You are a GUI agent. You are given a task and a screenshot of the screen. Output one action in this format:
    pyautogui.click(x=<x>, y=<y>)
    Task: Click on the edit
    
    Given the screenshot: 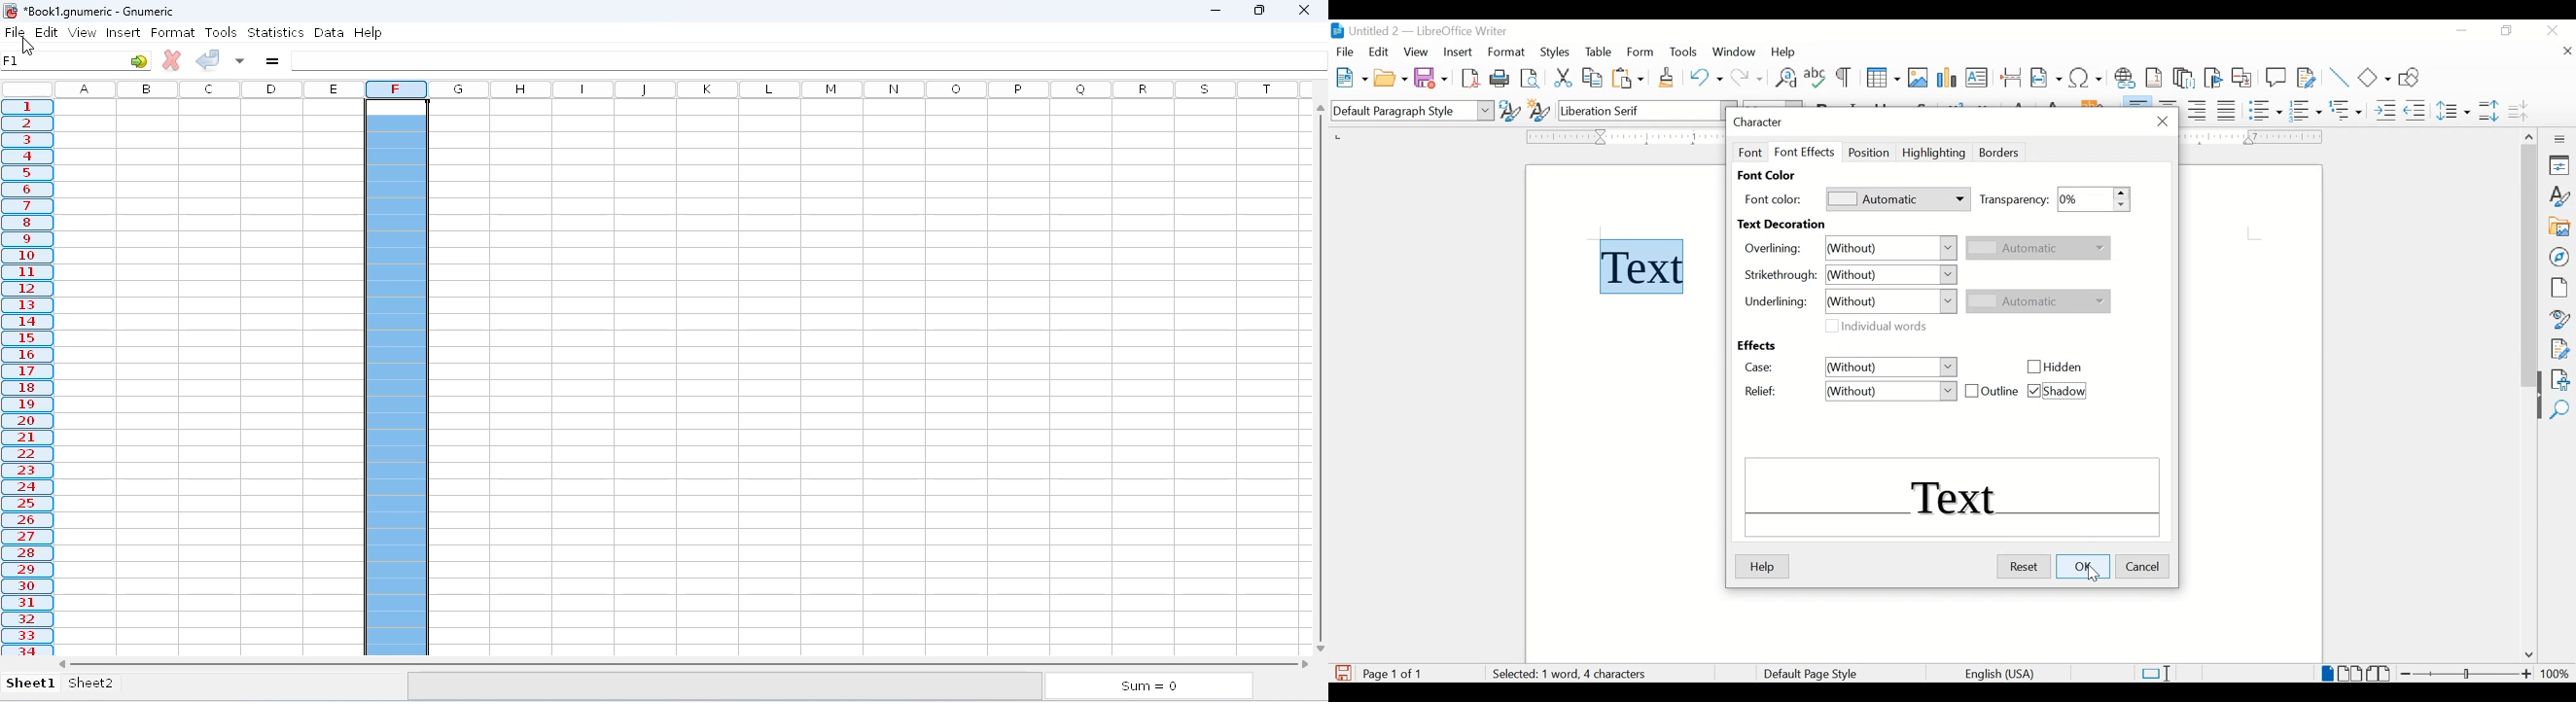 What is the action you would take?
    pyautogui.click(x=1380, y=51)
    